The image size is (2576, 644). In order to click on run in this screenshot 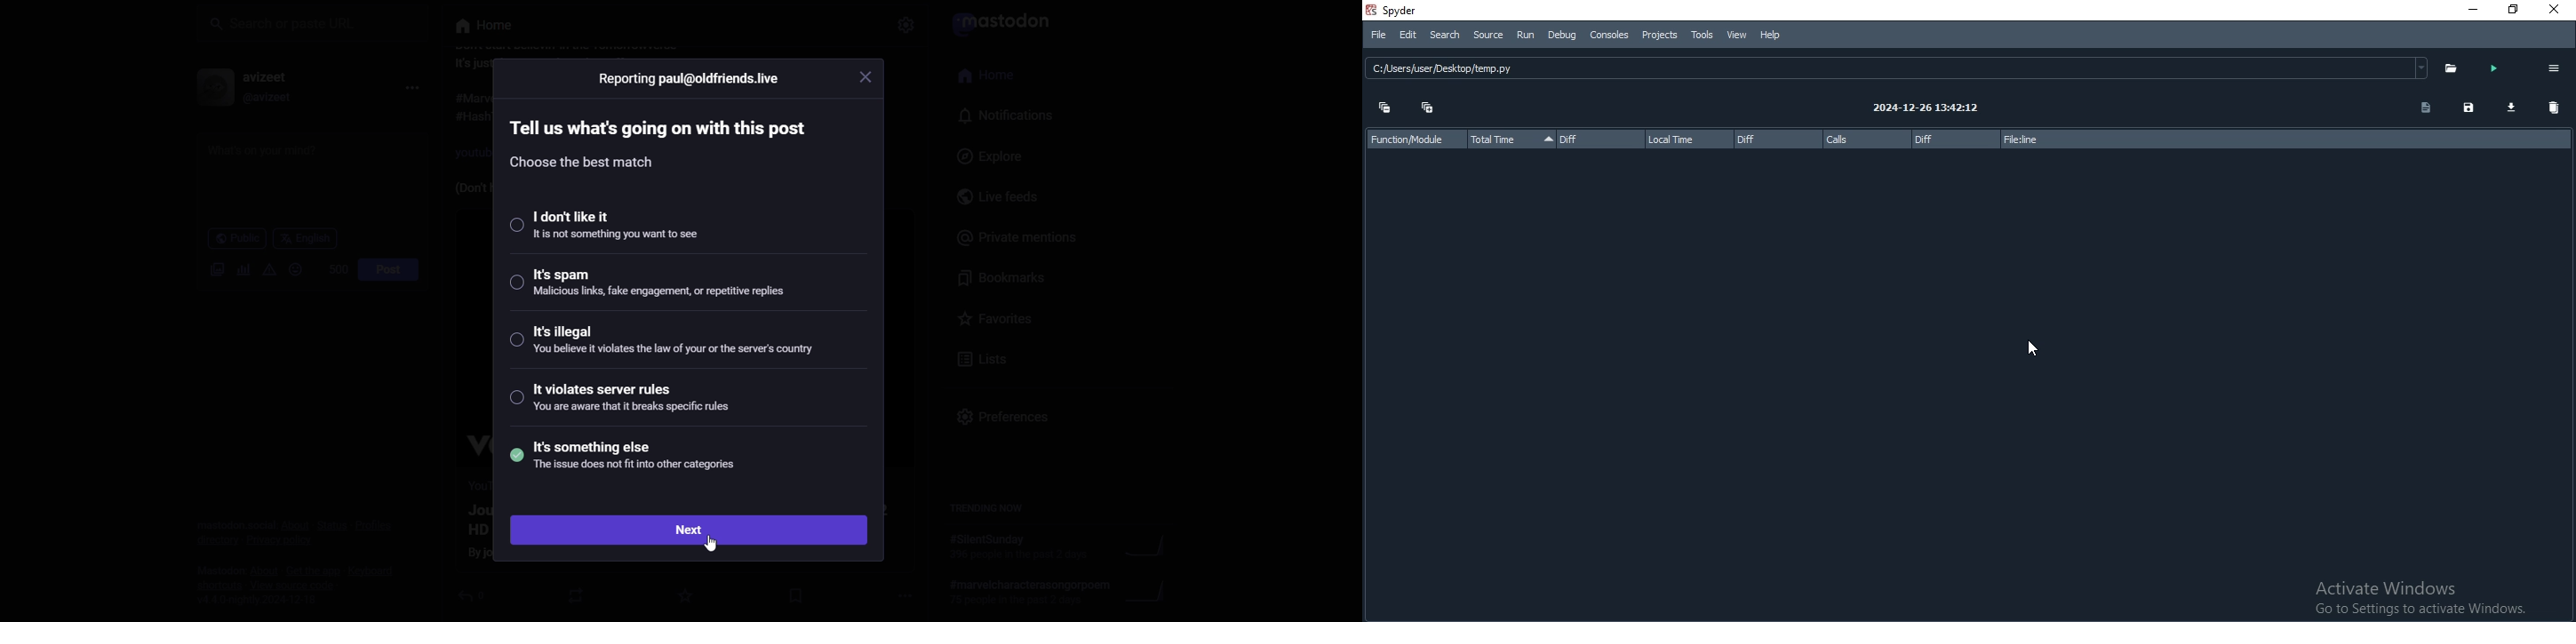, I will do `click(2492, 69)`.